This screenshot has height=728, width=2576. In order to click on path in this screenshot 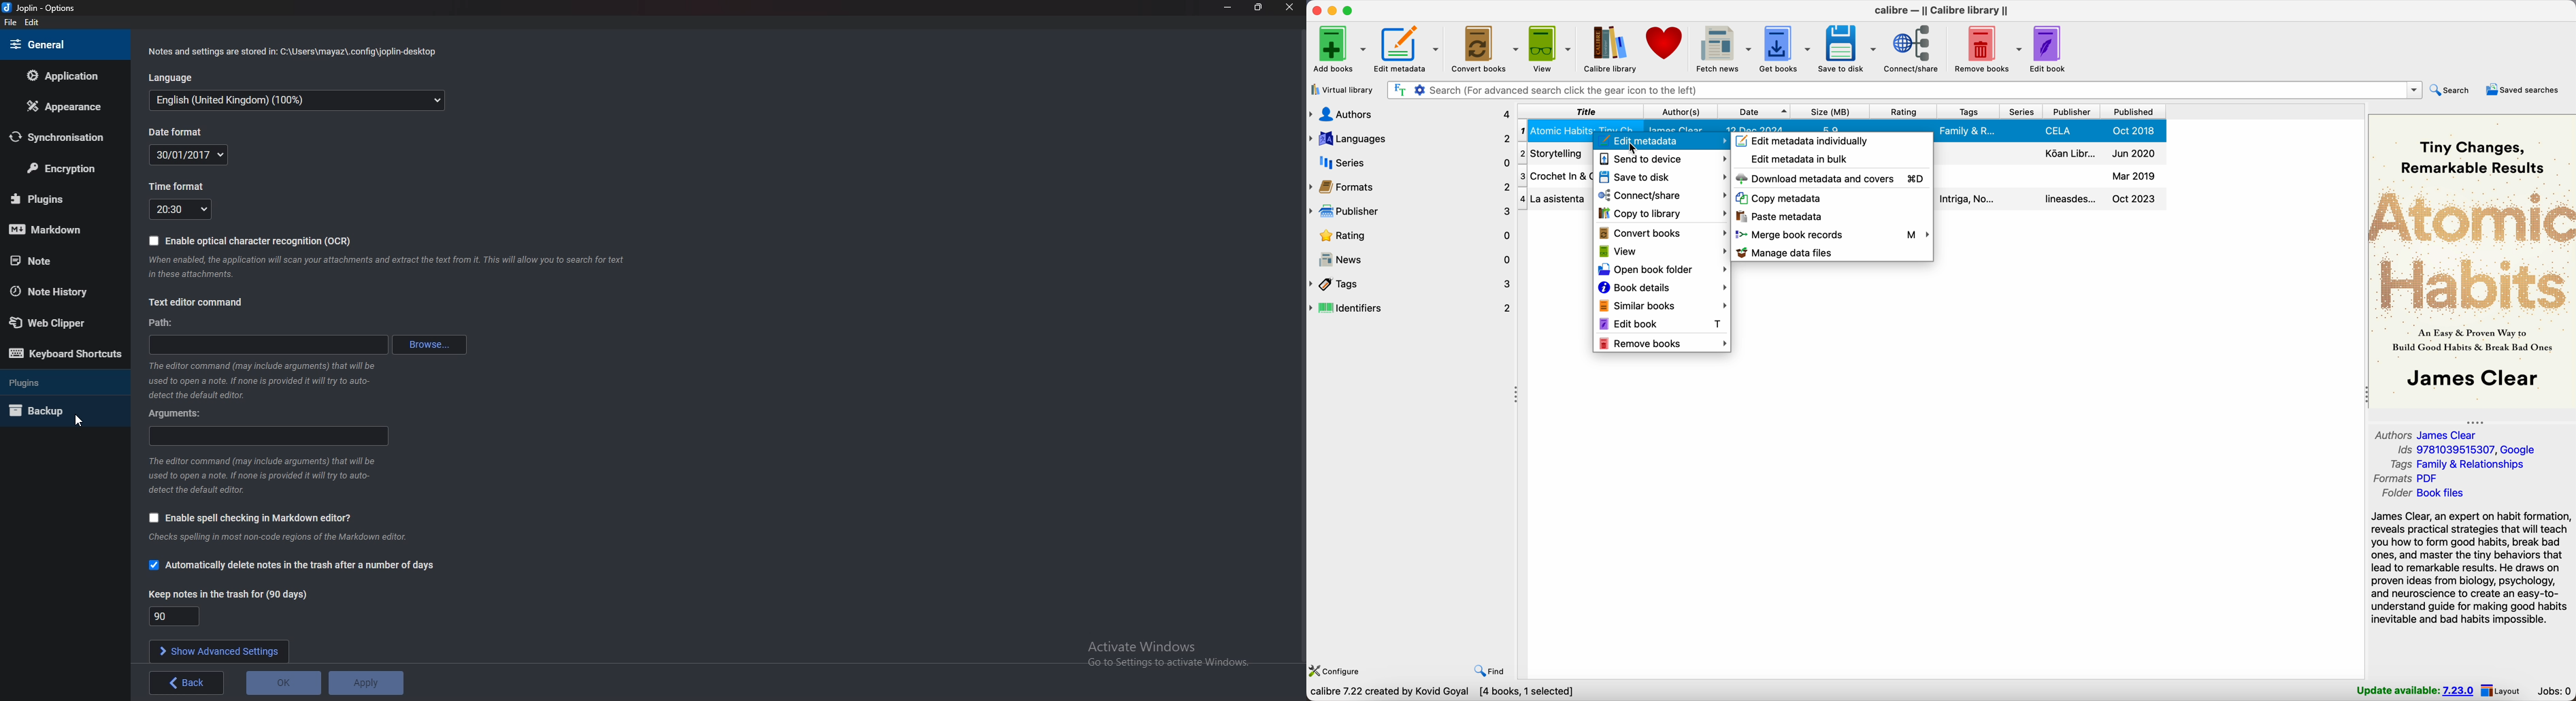, I will do `click(165, 323)`.